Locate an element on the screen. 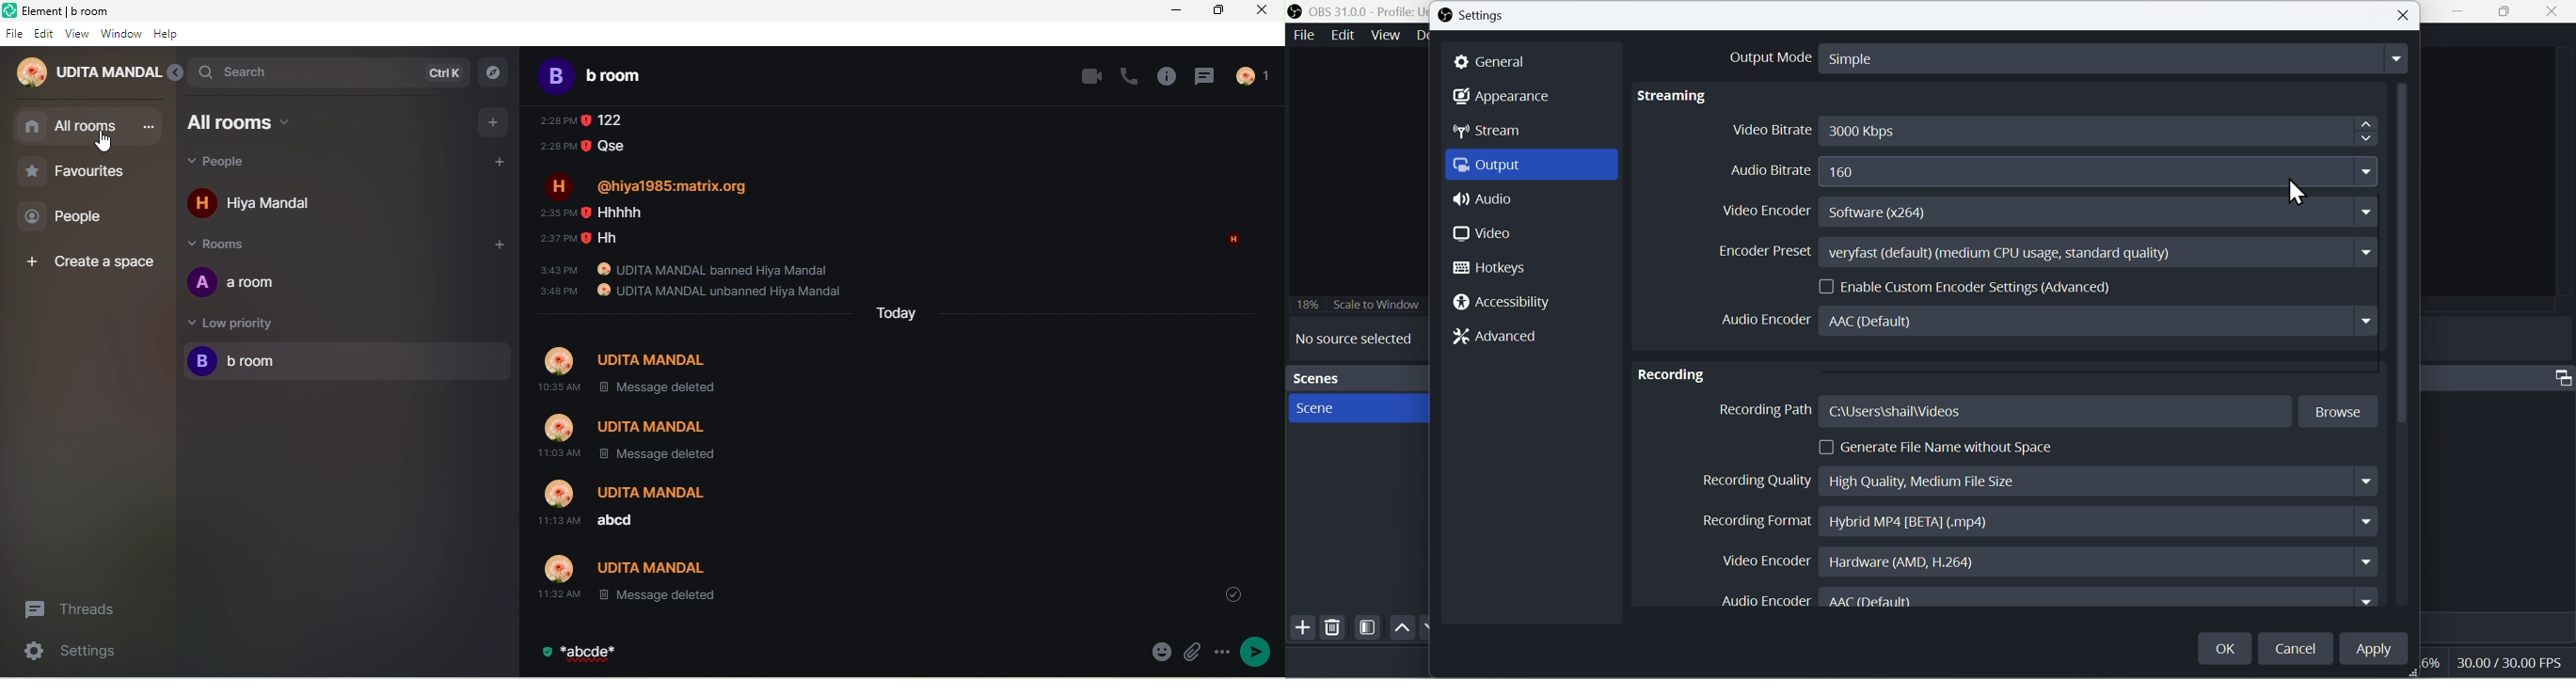 This screenshot has width=2576, height=700. older message is located at coordinates (851, 361).